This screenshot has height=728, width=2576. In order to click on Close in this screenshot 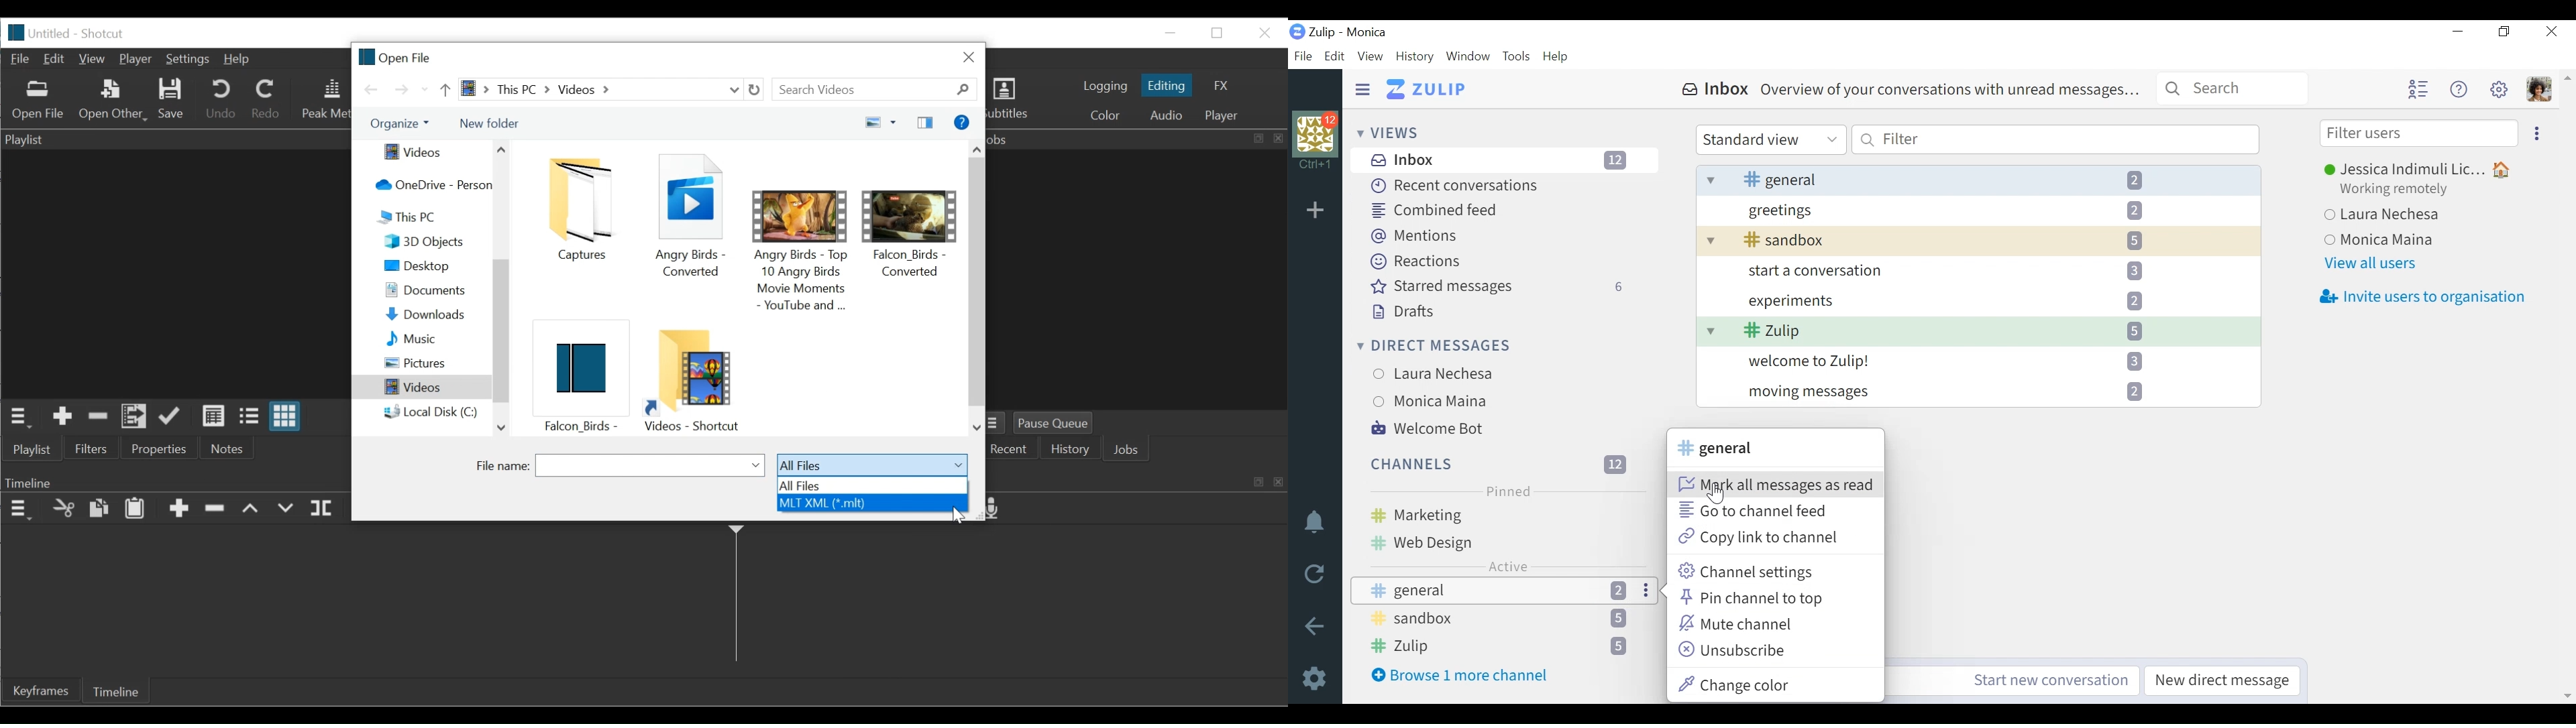, I will do `click(1262, 32)`.